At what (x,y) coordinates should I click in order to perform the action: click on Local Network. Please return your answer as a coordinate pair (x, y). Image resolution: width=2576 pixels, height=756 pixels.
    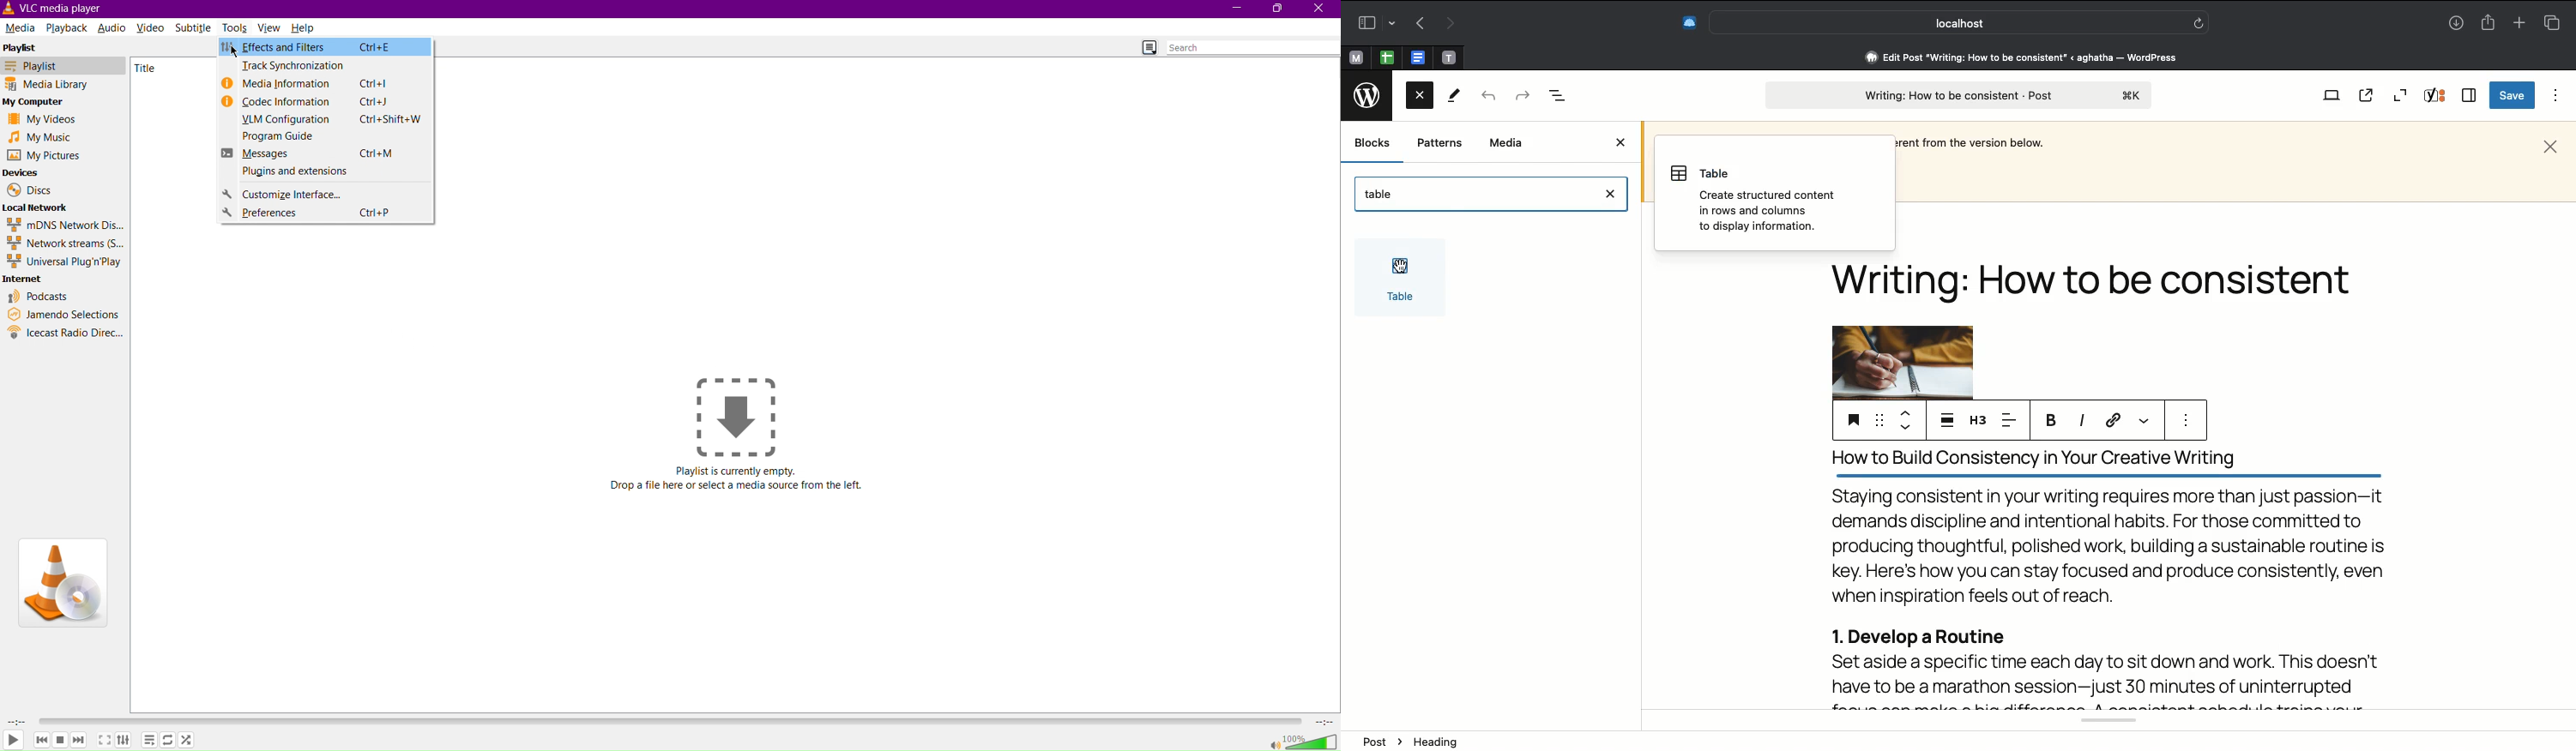
    Looking at the image, I should click on (37, 207).